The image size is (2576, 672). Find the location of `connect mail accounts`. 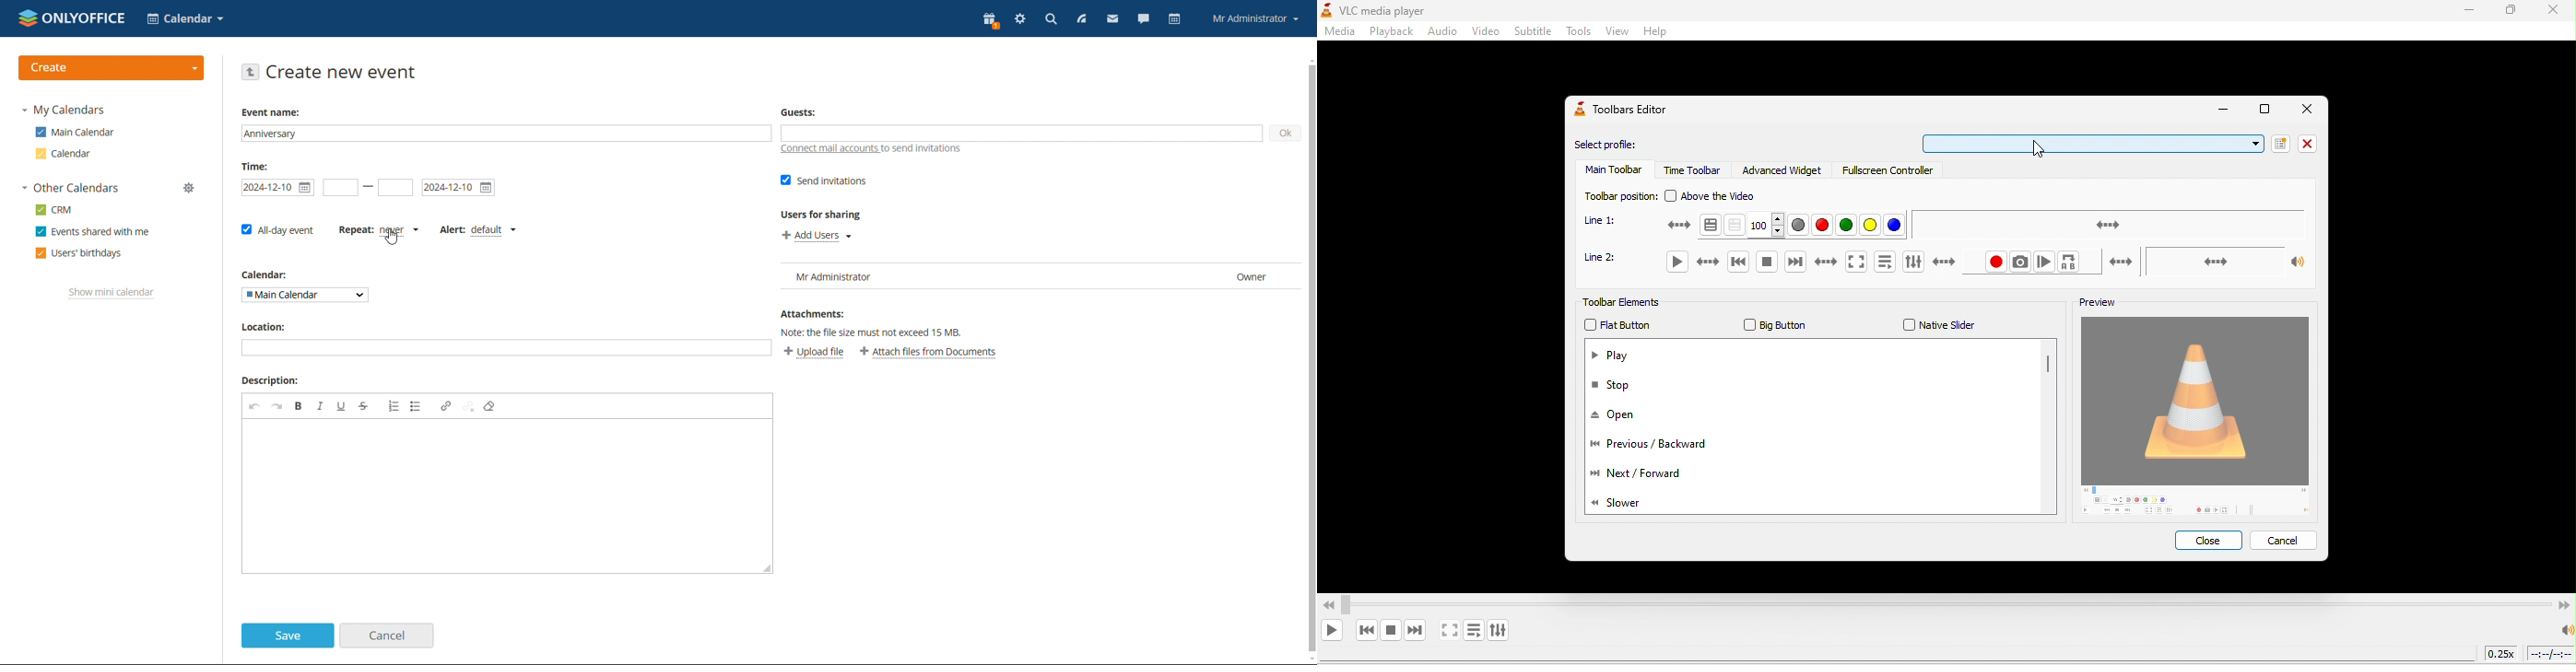

connect mail accounts is located at coordinates (871, 149).